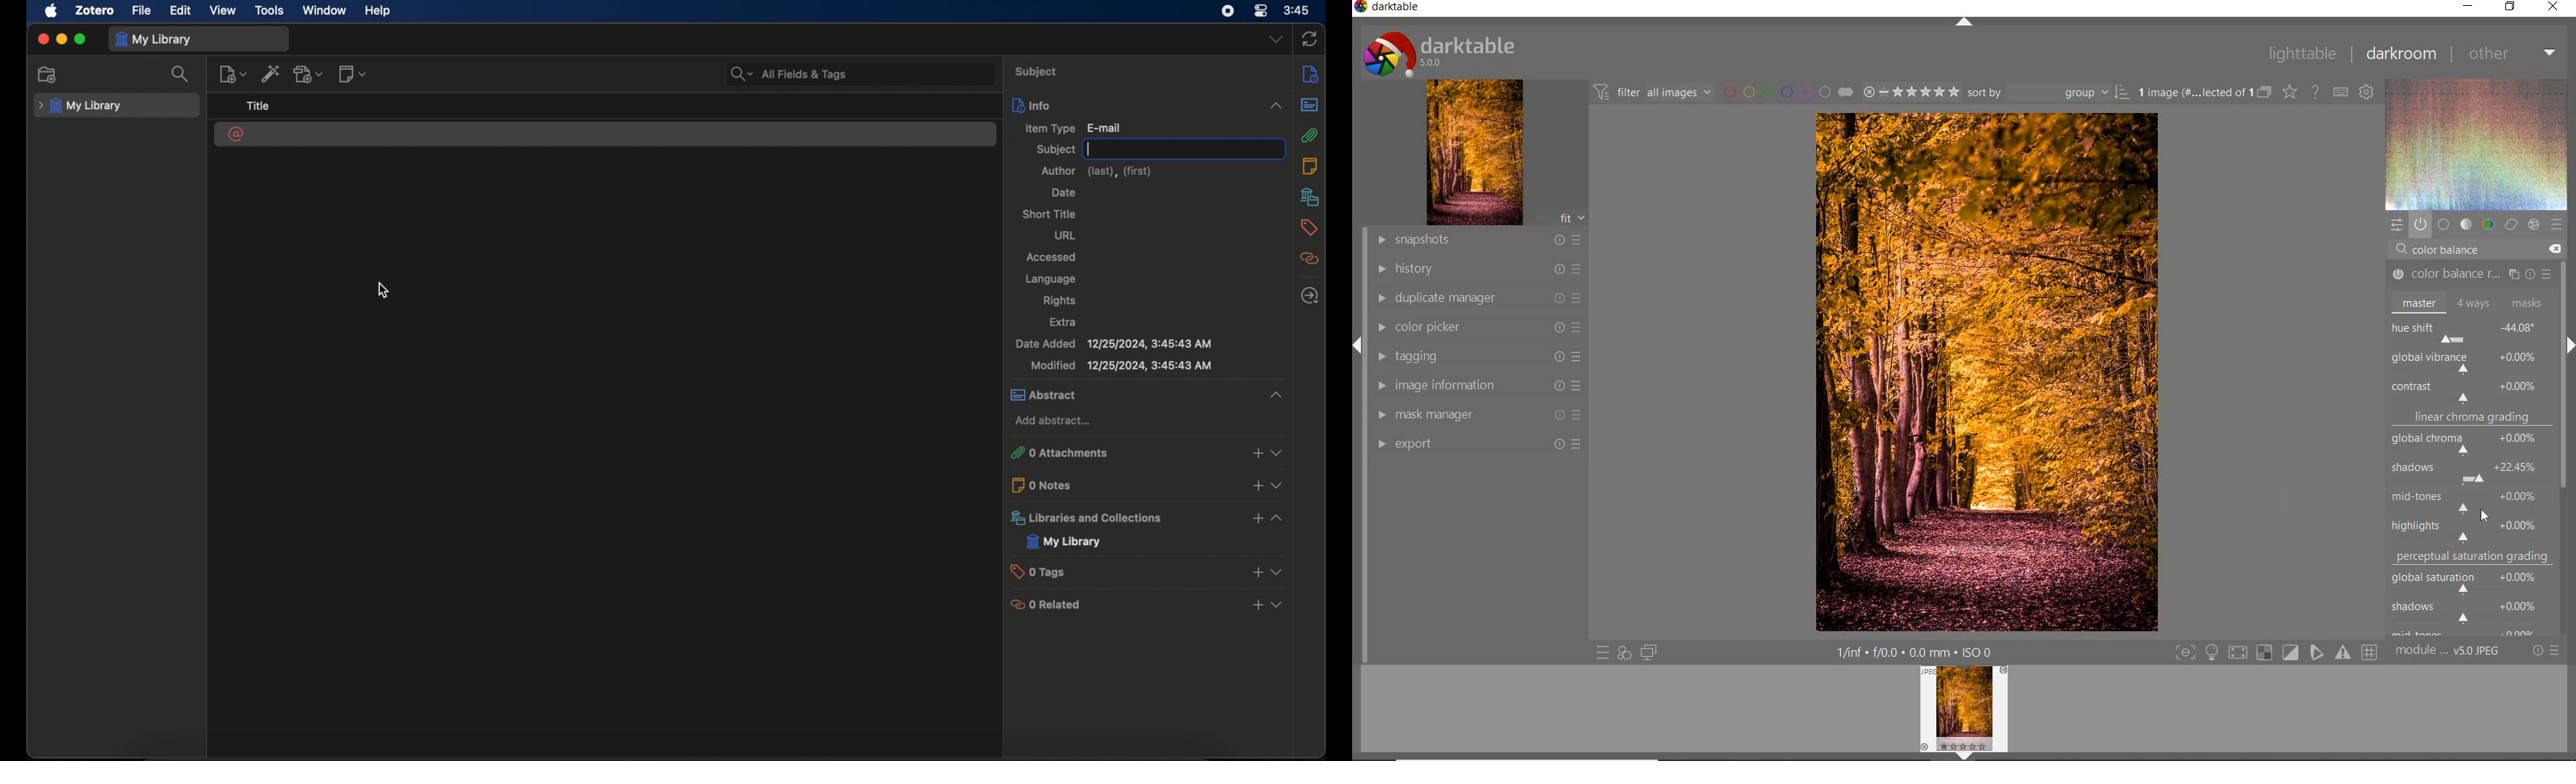 This screenshot has width=2576, height=784. Describe the element at coordinates (2484, 517) in the screenshot. I see `CURSOR POSITION` at that location.